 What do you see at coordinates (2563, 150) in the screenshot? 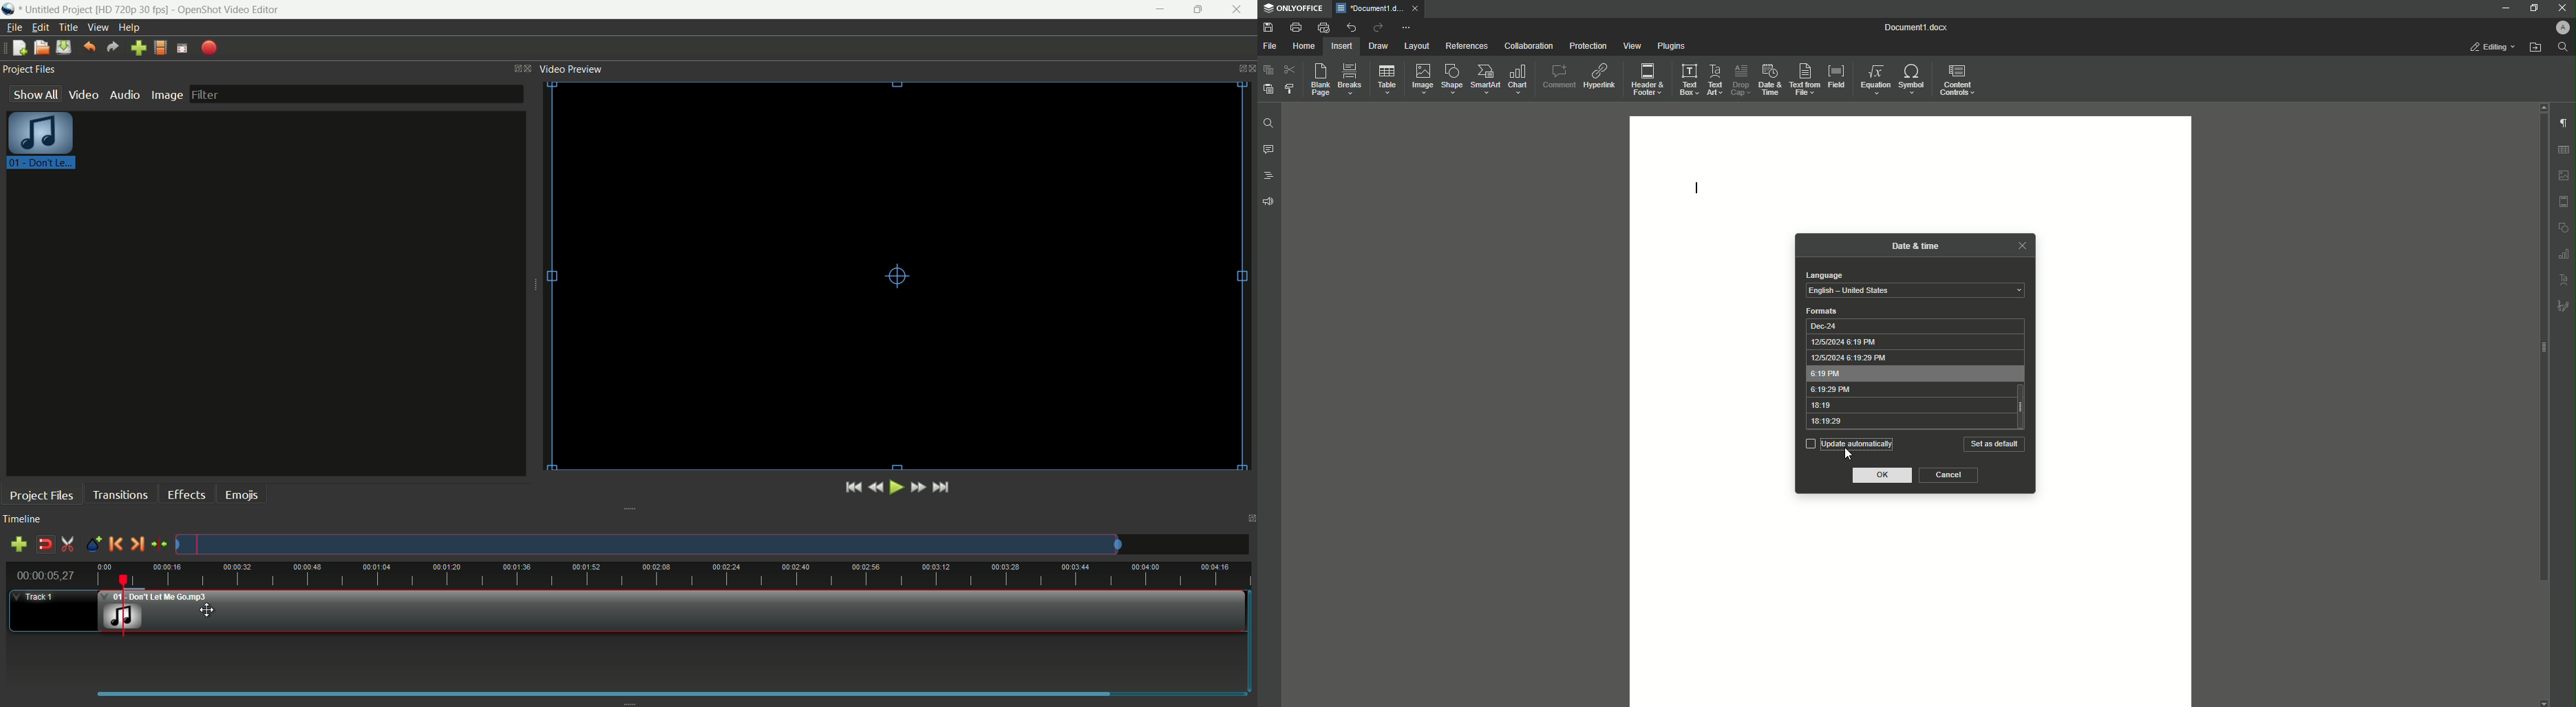
I see `table settings` at bounding box center [2563, 150].